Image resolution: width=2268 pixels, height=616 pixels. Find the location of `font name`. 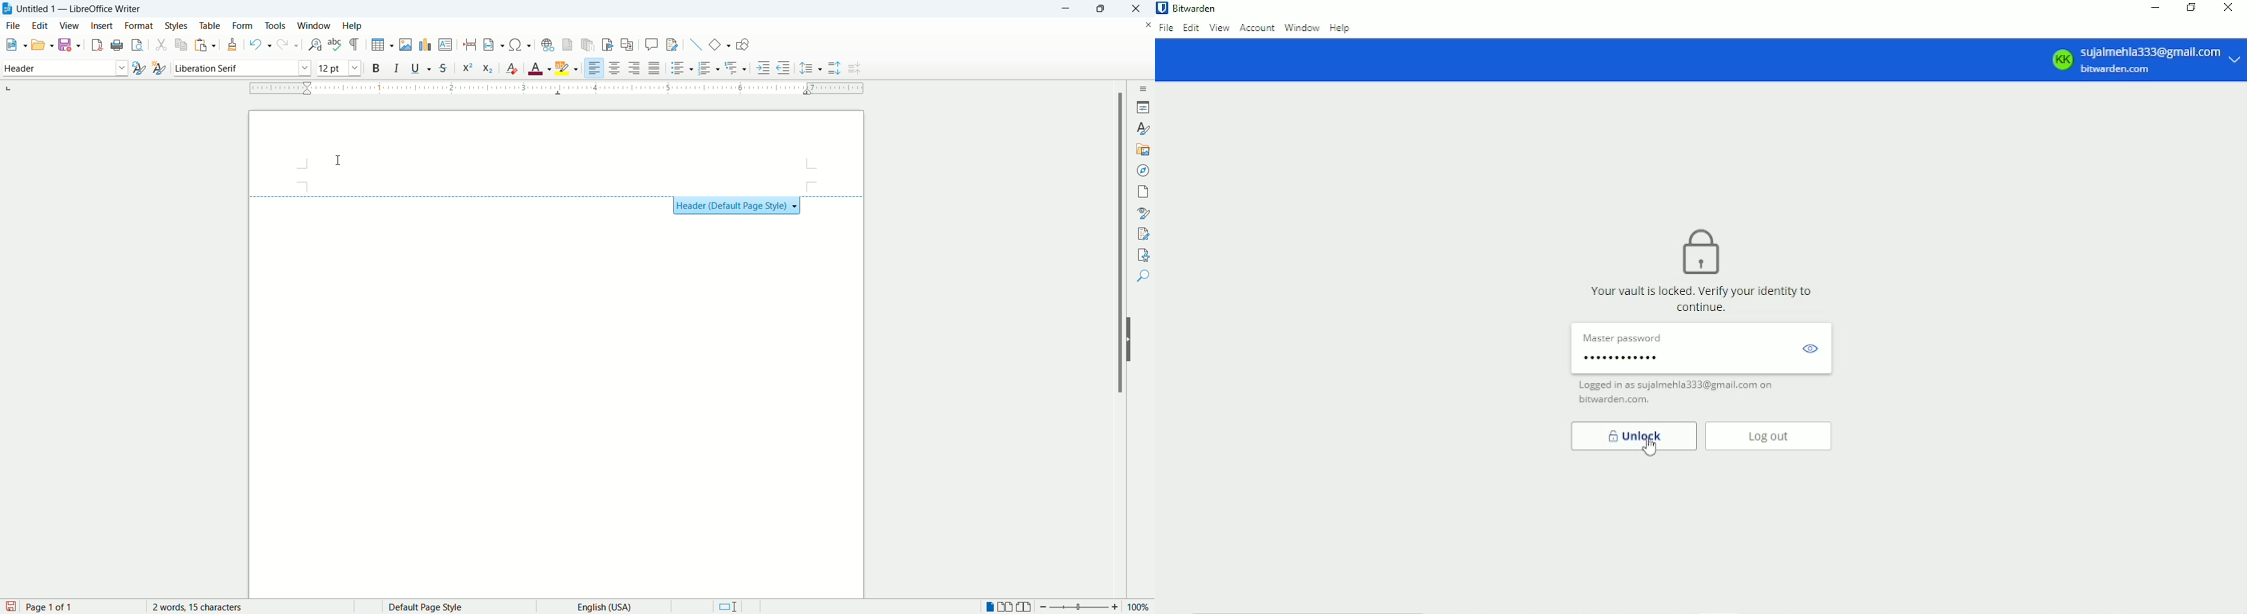

font name is located at coordinates (243, 69).